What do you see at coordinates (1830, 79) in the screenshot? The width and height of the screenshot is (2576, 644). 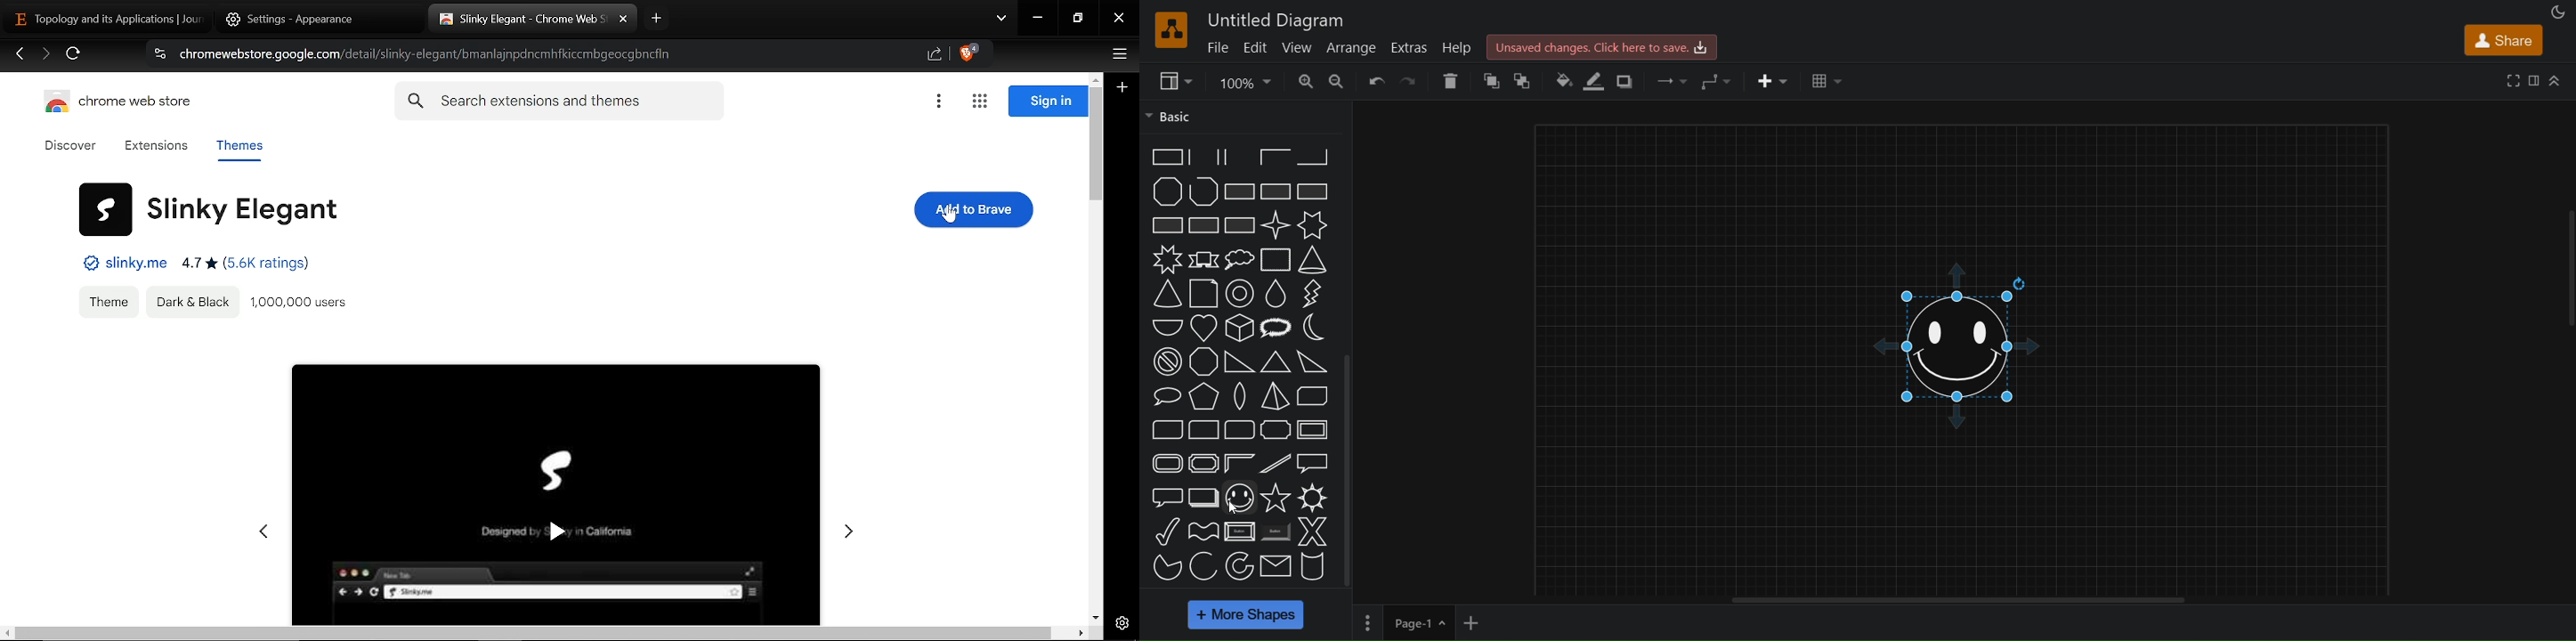 I see `table` at bounding box center [1830, 79].